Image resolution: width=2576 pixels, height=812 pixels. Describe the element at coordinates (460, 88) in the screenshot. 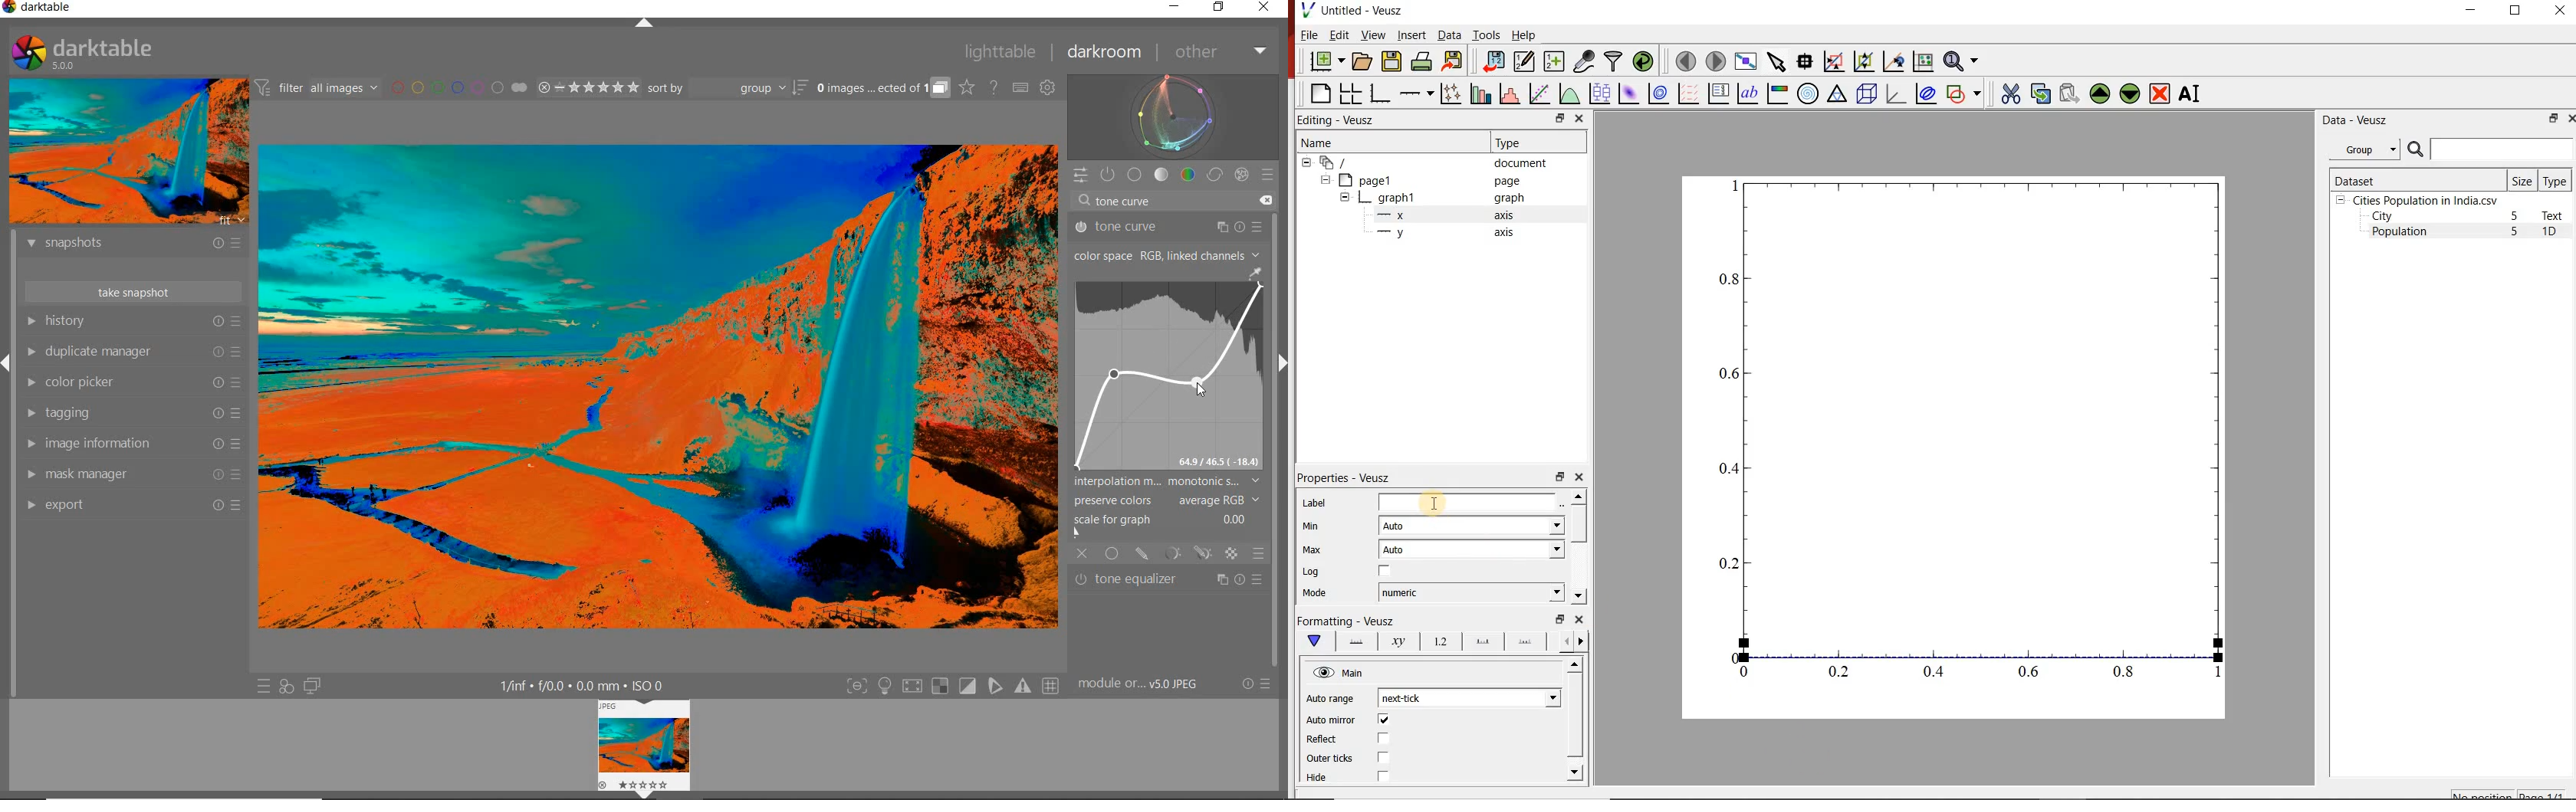

I see `FILTER BY IMAGE COLOR LABEL` at that location.